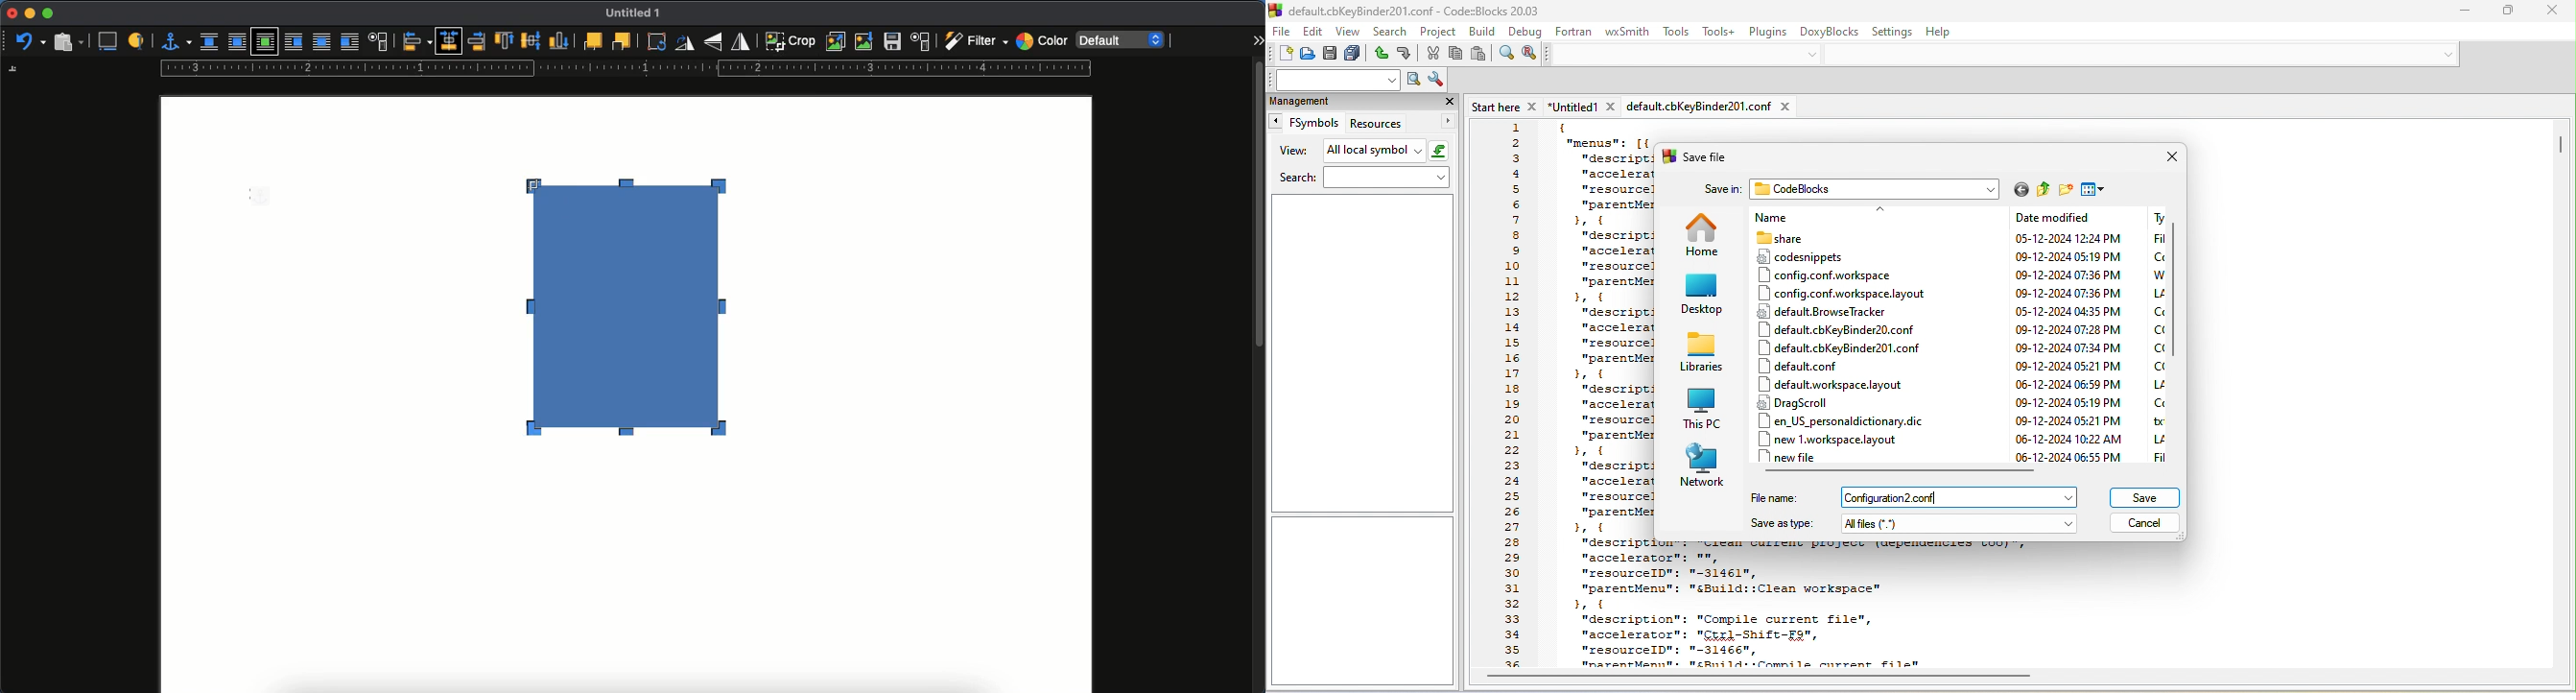  I want to click on a label to identify an object, so click(138, 40).